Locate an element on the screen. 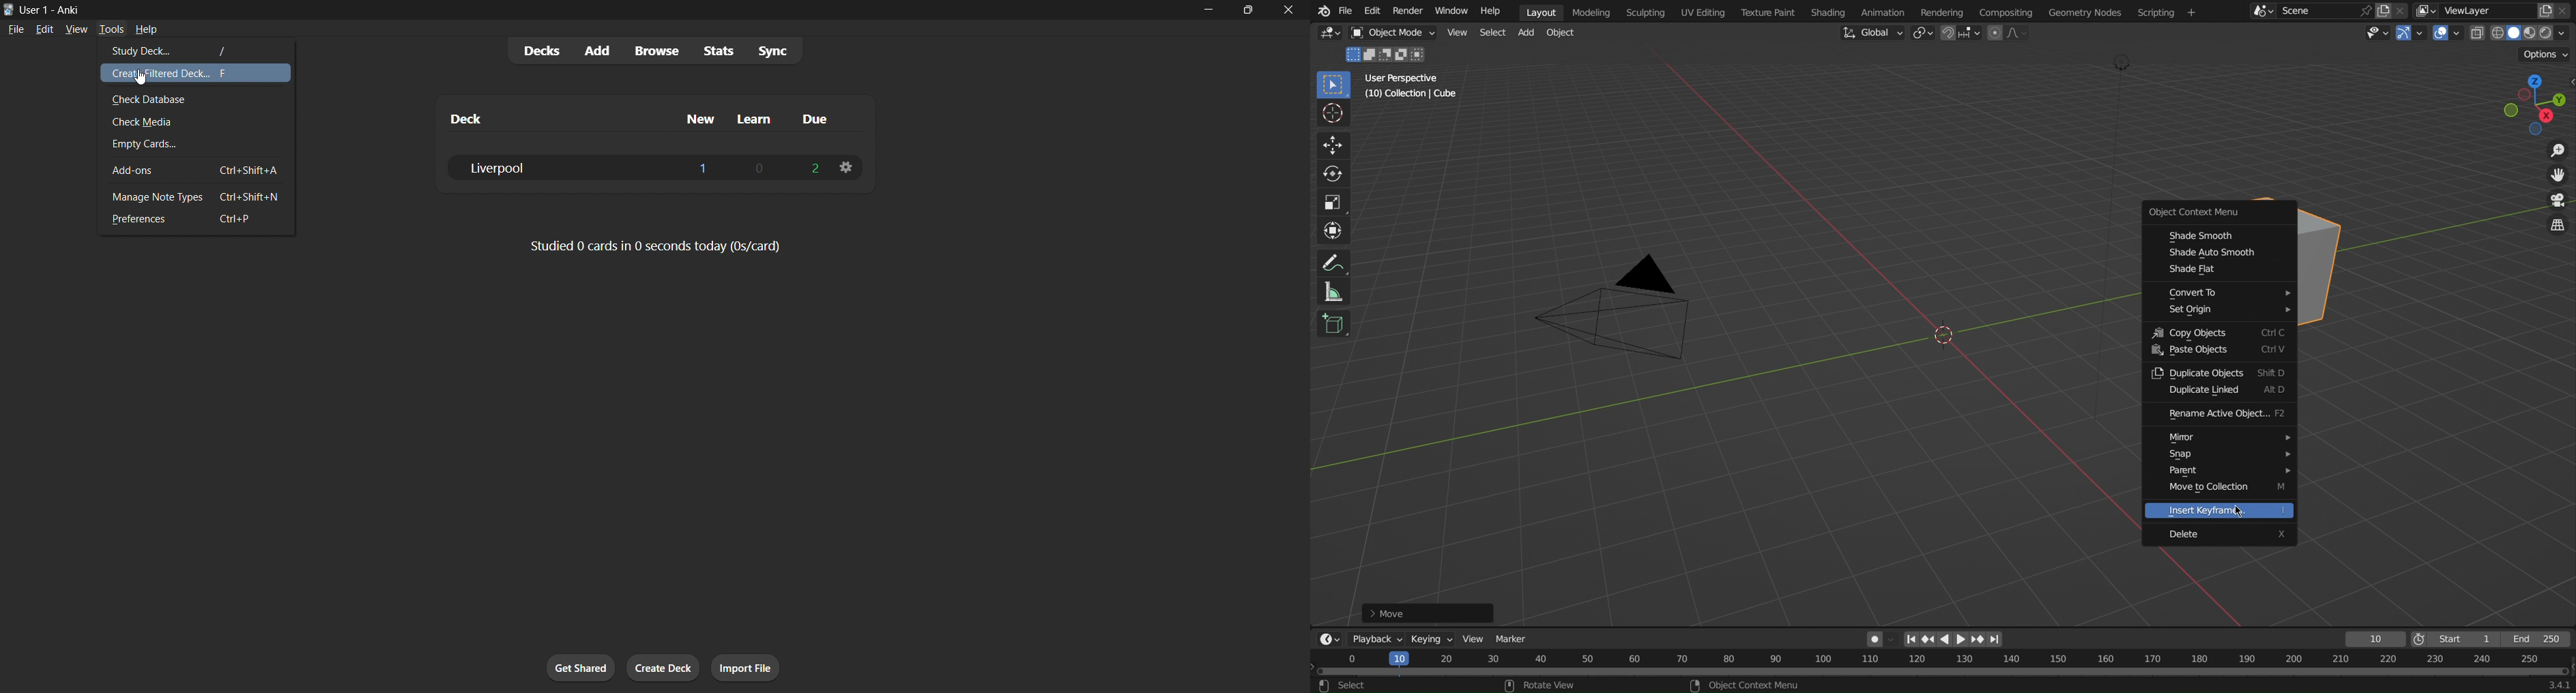 The image size is (2576, 700). Snapping is located at coordinates (1962, 33).